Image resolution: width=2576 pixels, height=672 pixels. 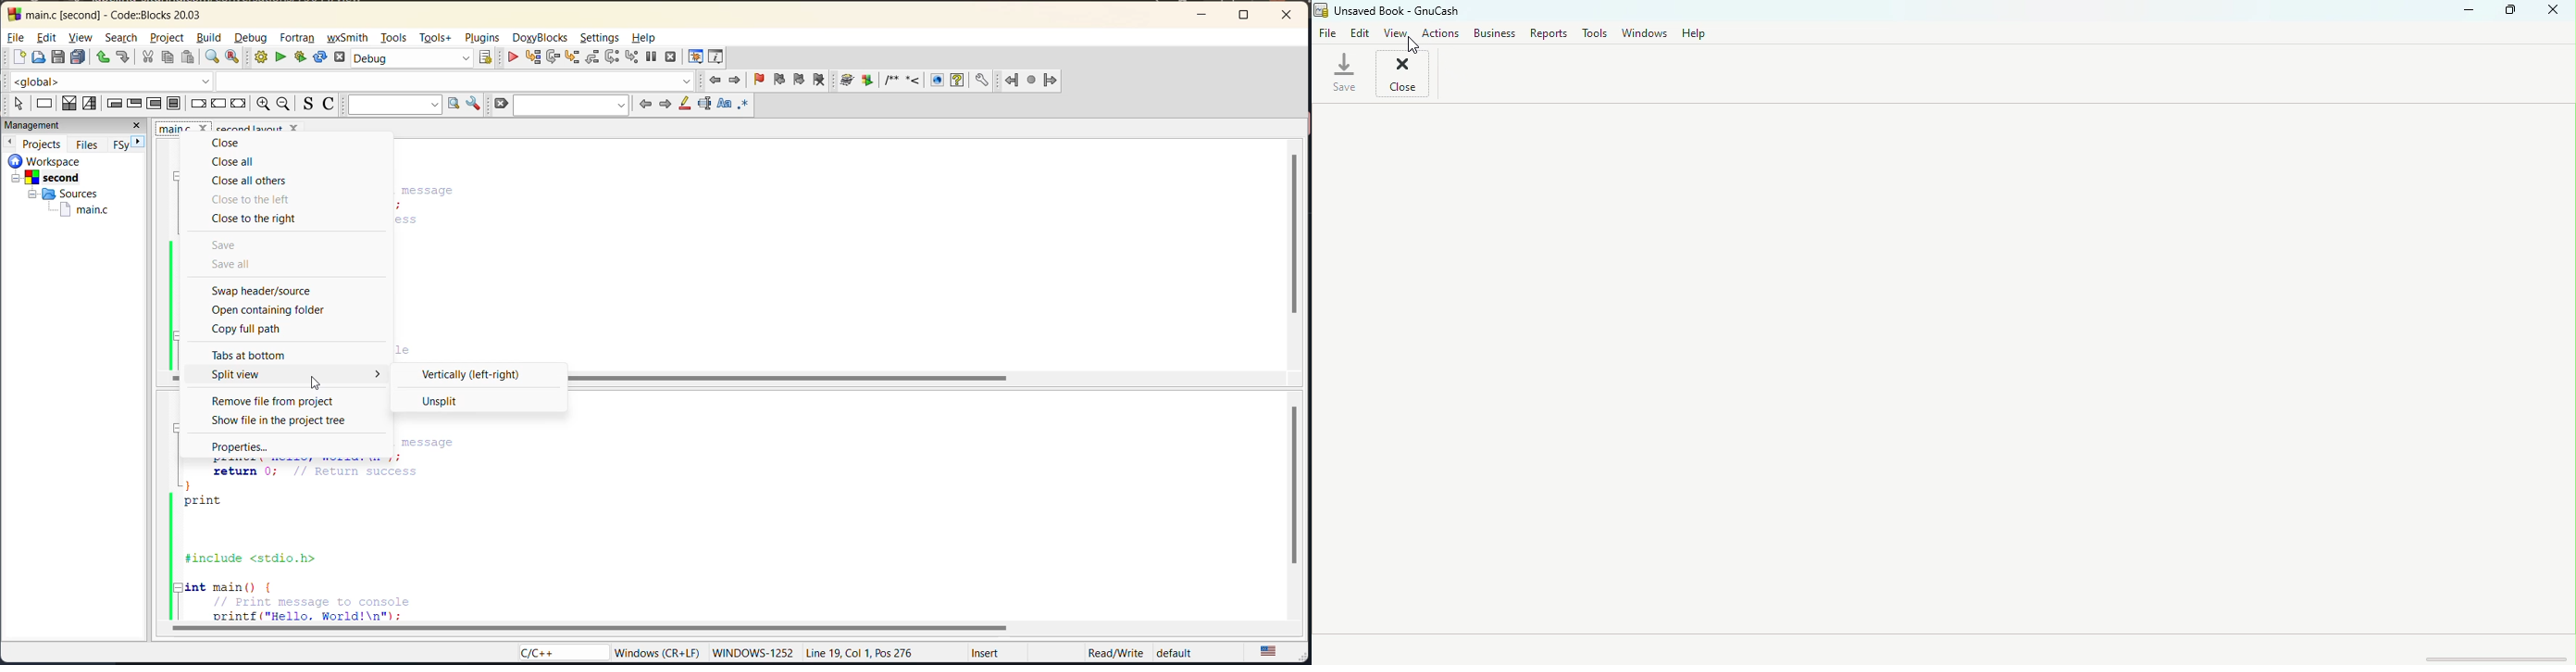 What do you see at coordinates (760, 80) in the screenshot?
I see `toggle bookmark` at bounding box center [760, 80].